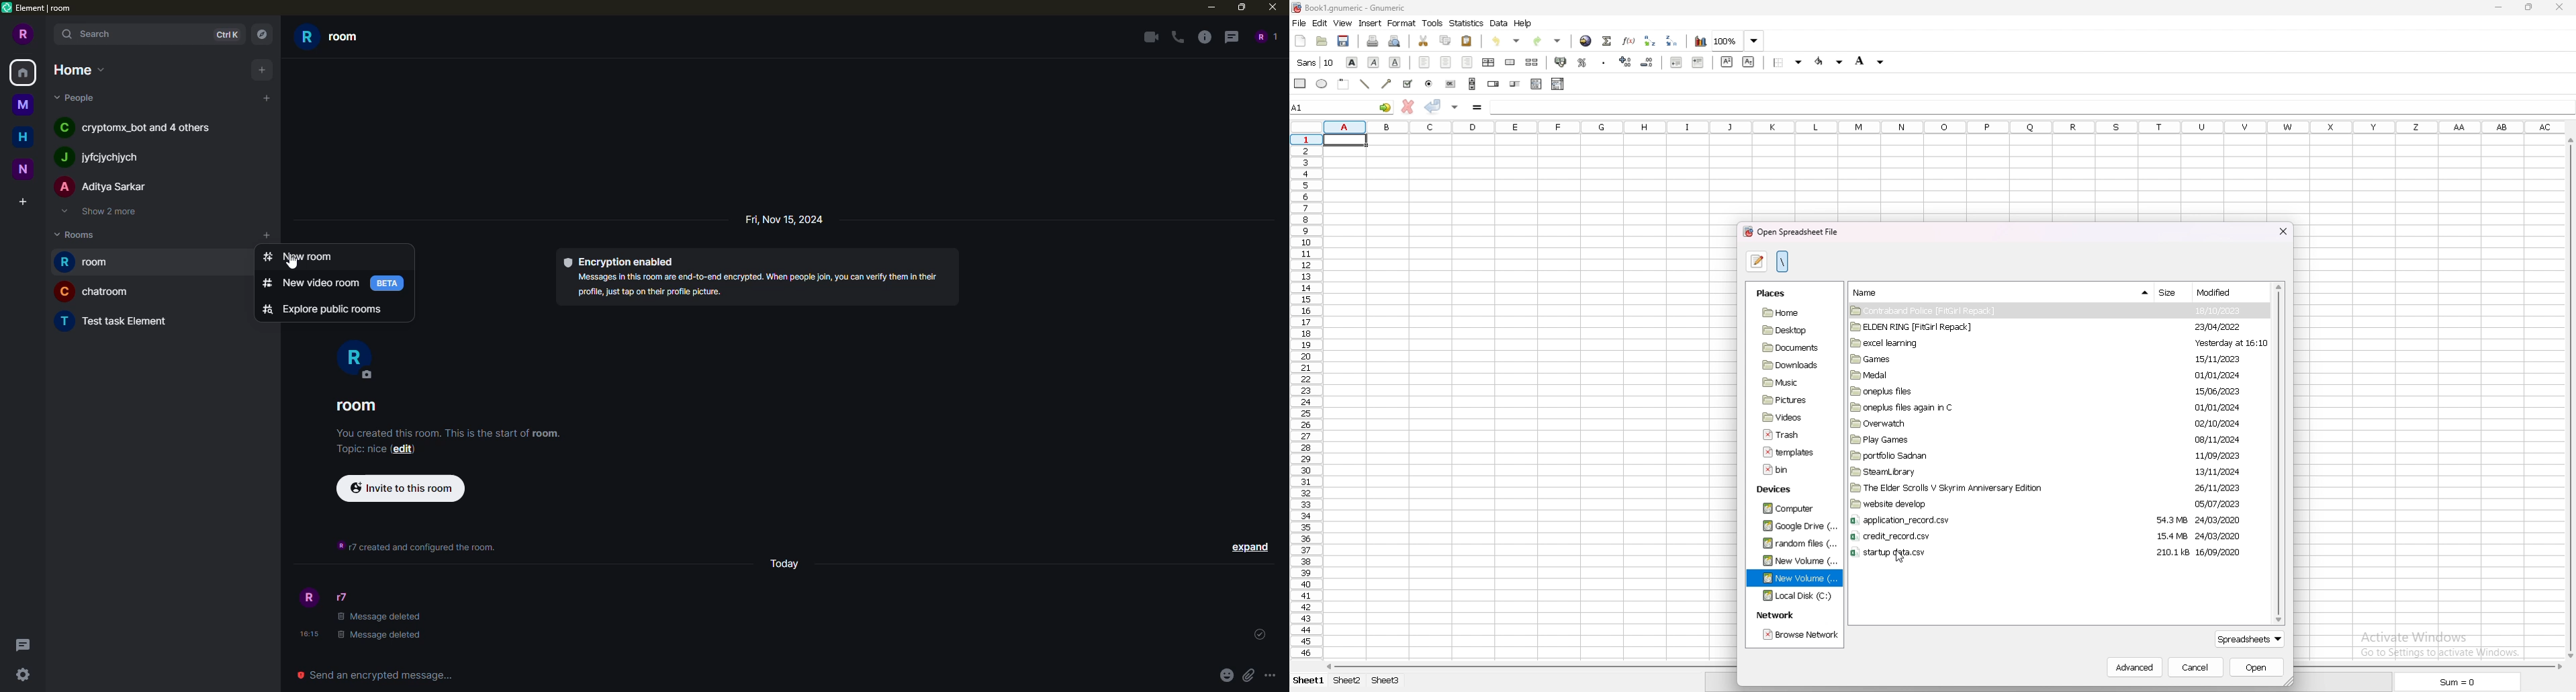 This screenshot has height=700, width=2576. I want to click on close, so click(2281, 229).